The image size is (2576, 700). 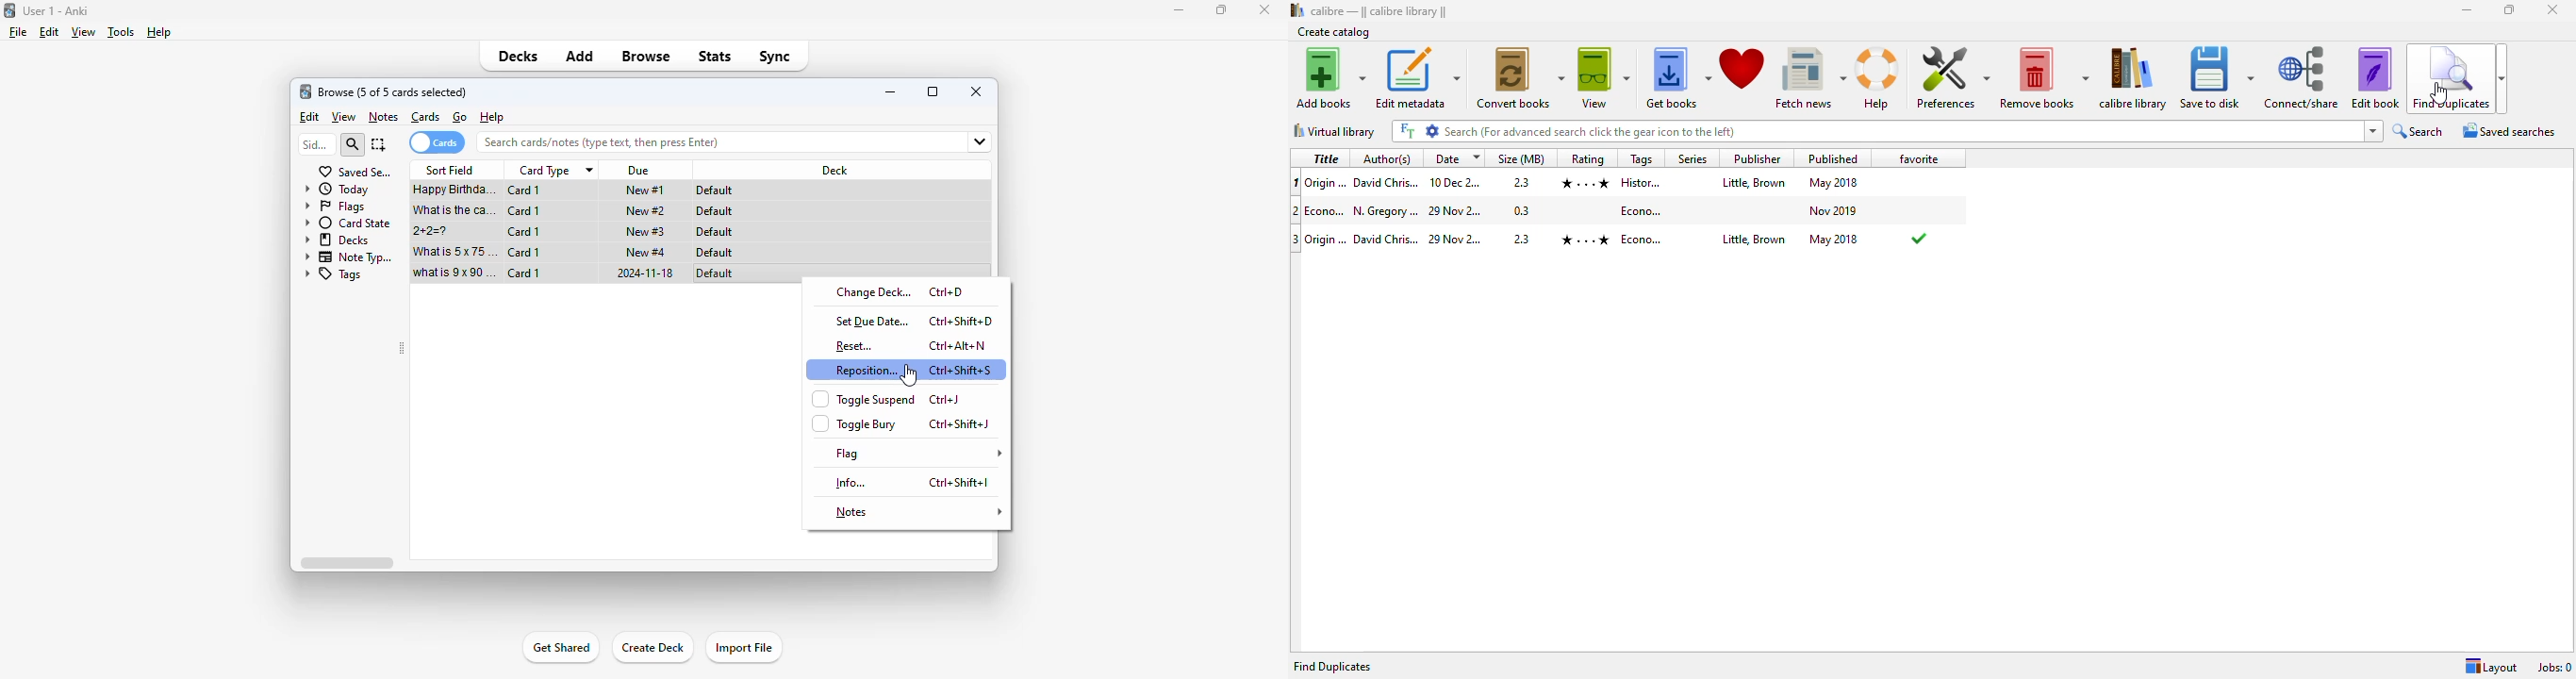 I want to click on connect/share, so click(x=2303, y=78).